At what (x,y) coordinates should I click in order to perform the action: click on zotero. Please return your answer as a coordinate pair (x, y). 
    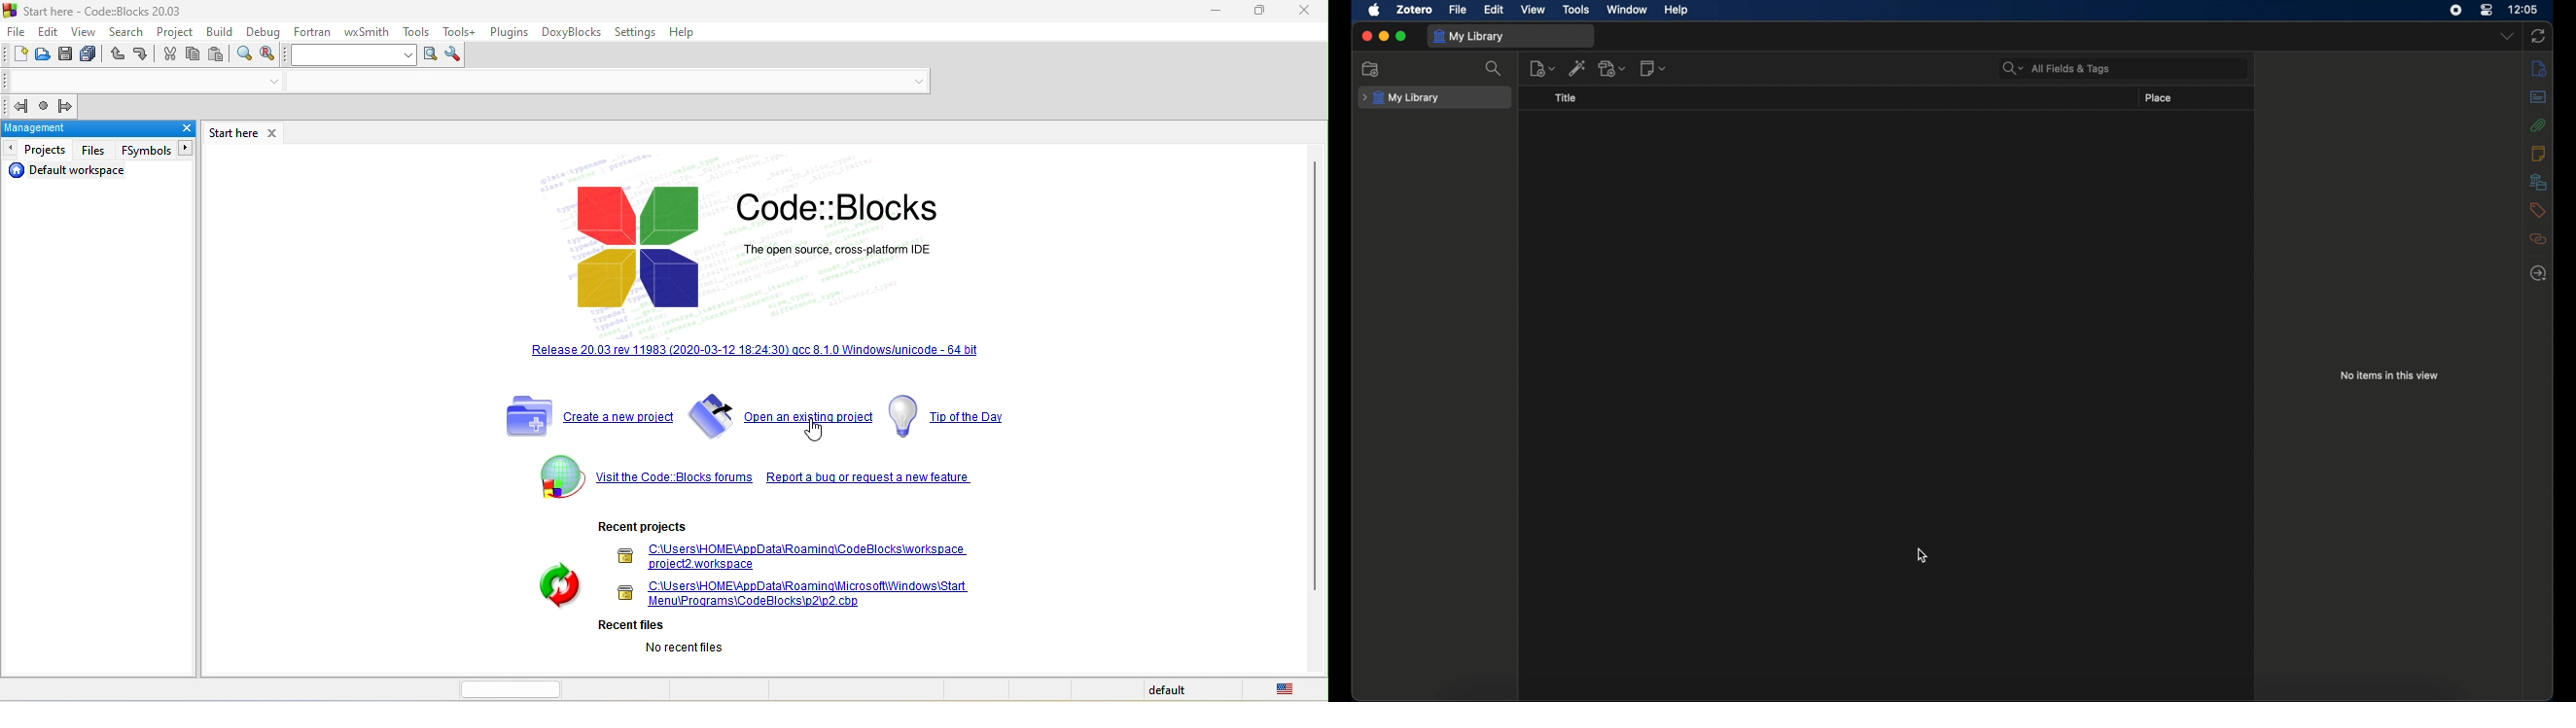
    Looking at the image, I should click on (1415, 9).